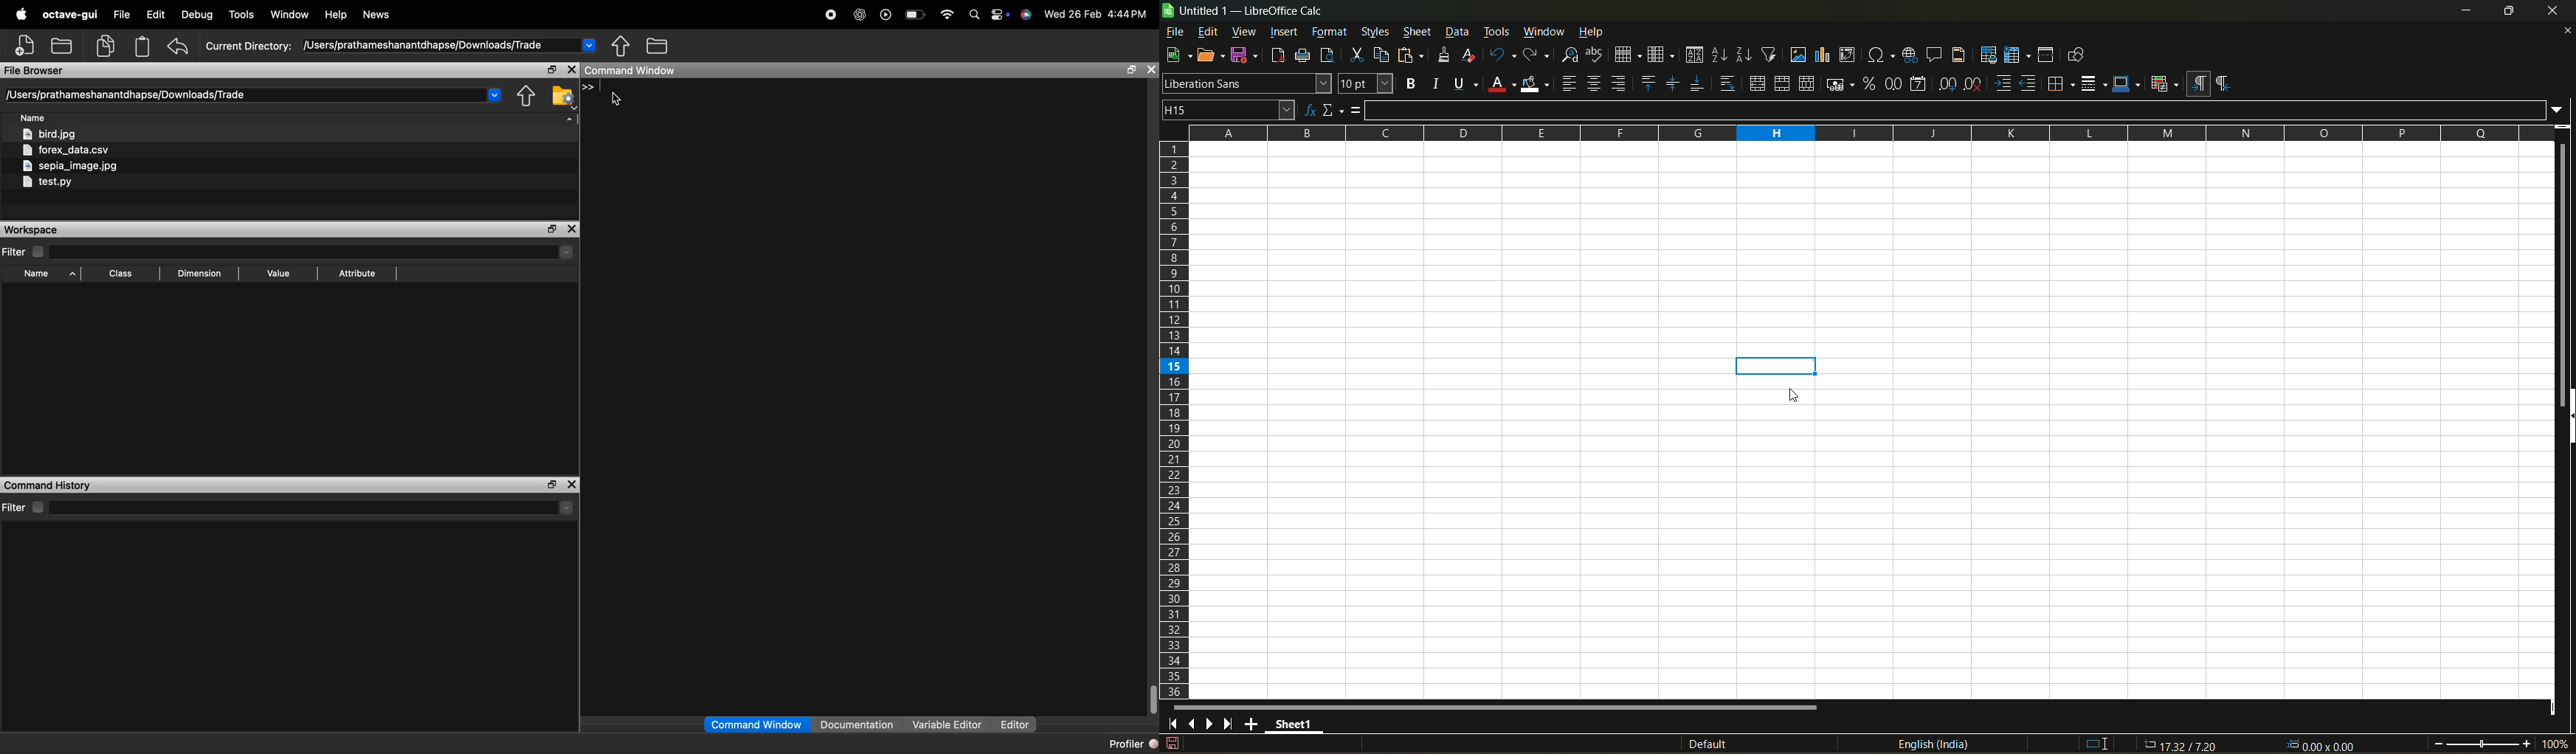  I want to click on cut, so click(1356, 55).